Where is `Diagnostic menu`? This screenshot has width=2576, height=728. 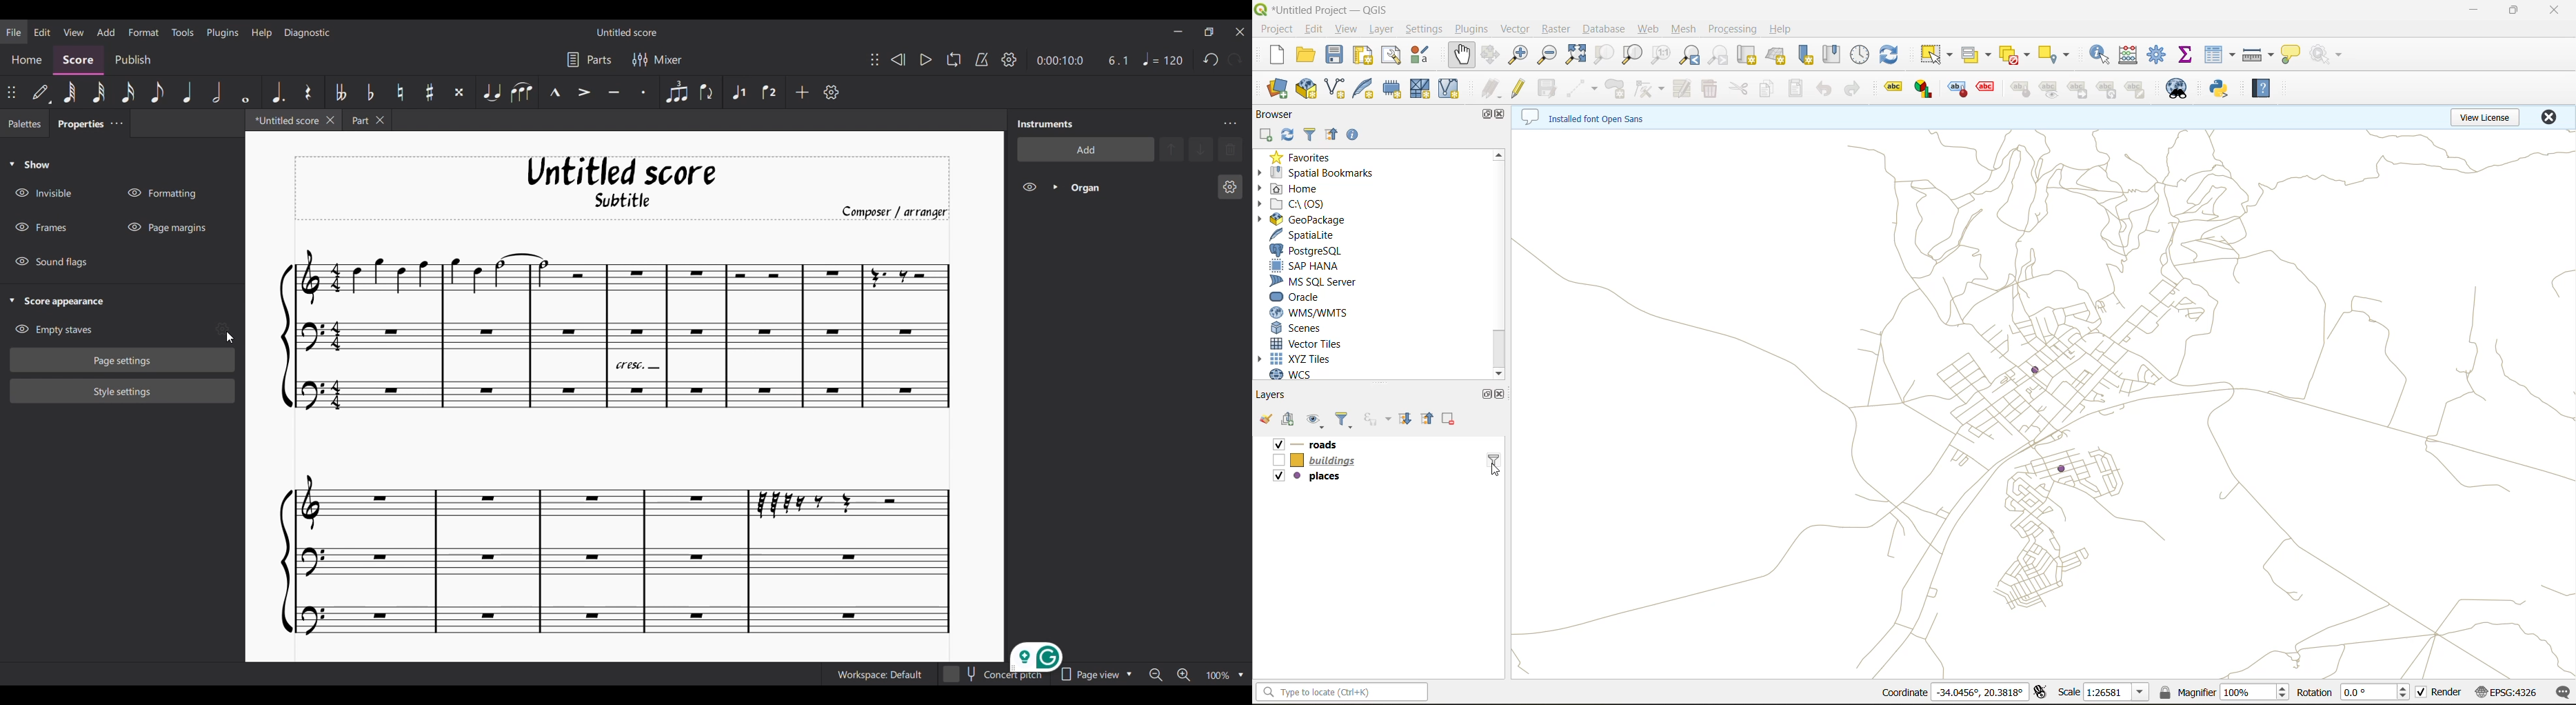 Diagnostic menu is located at coordinates (308, 33).